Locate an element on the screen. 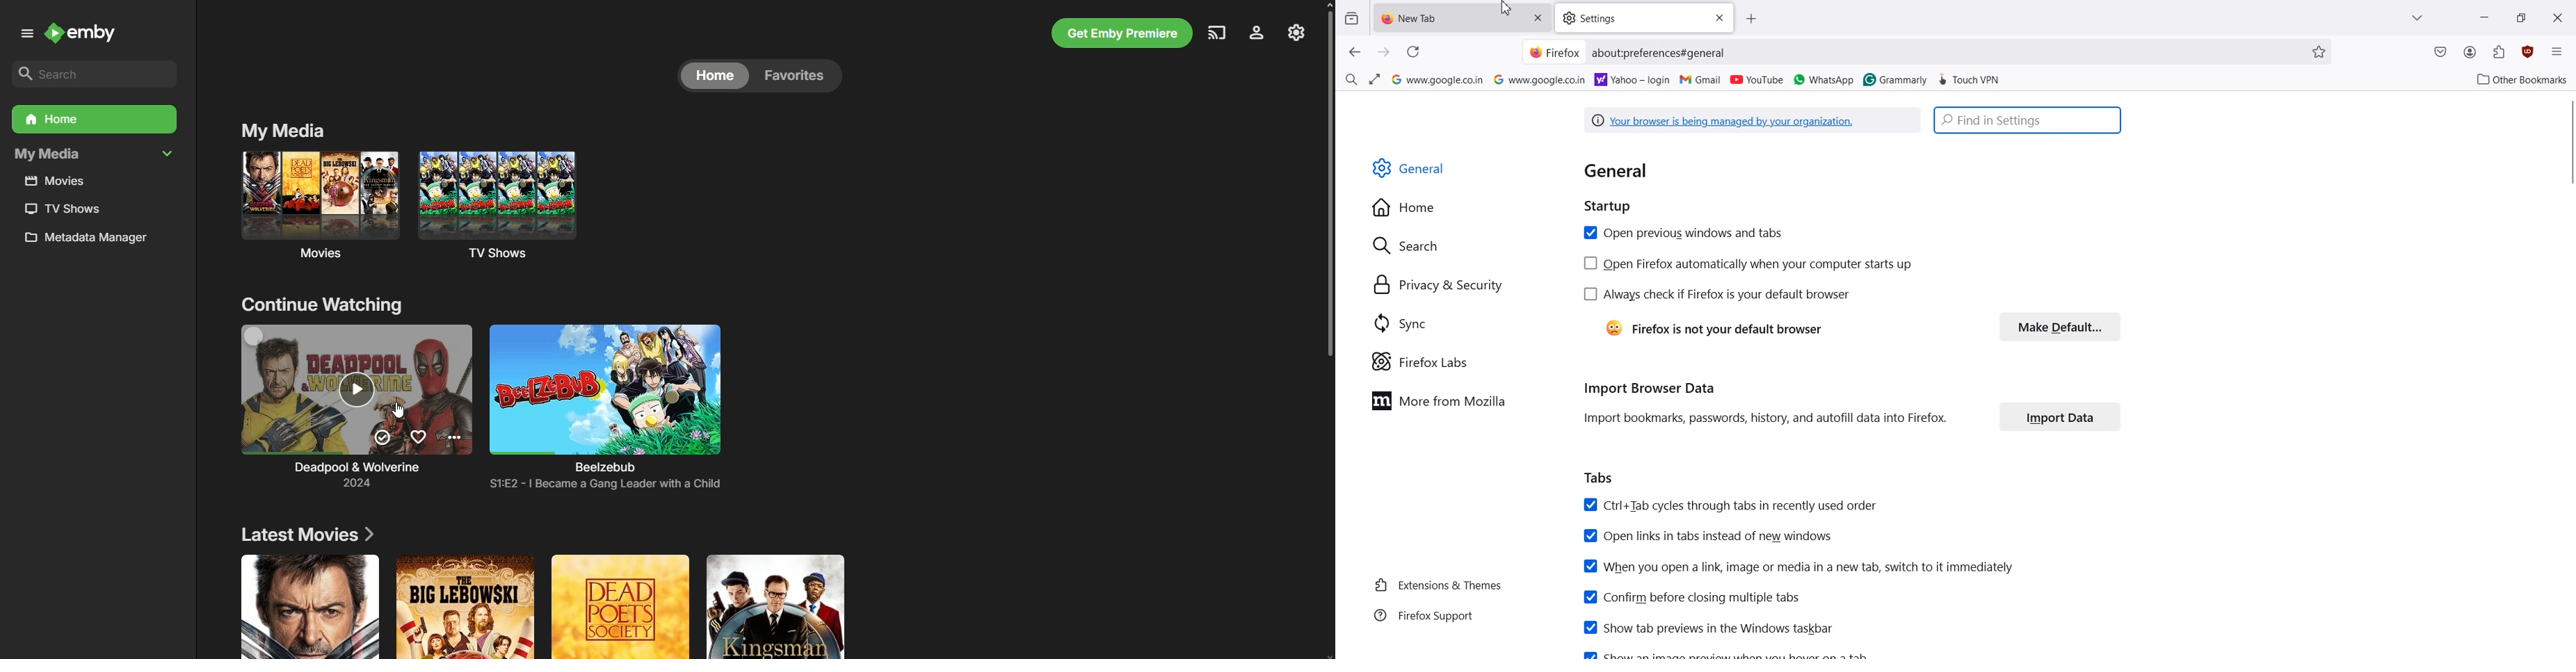 This screenshot has width=2576, height=672. Ctrl+Tab cycles through tabs in recently used order is located at coordinates (1730, 506).